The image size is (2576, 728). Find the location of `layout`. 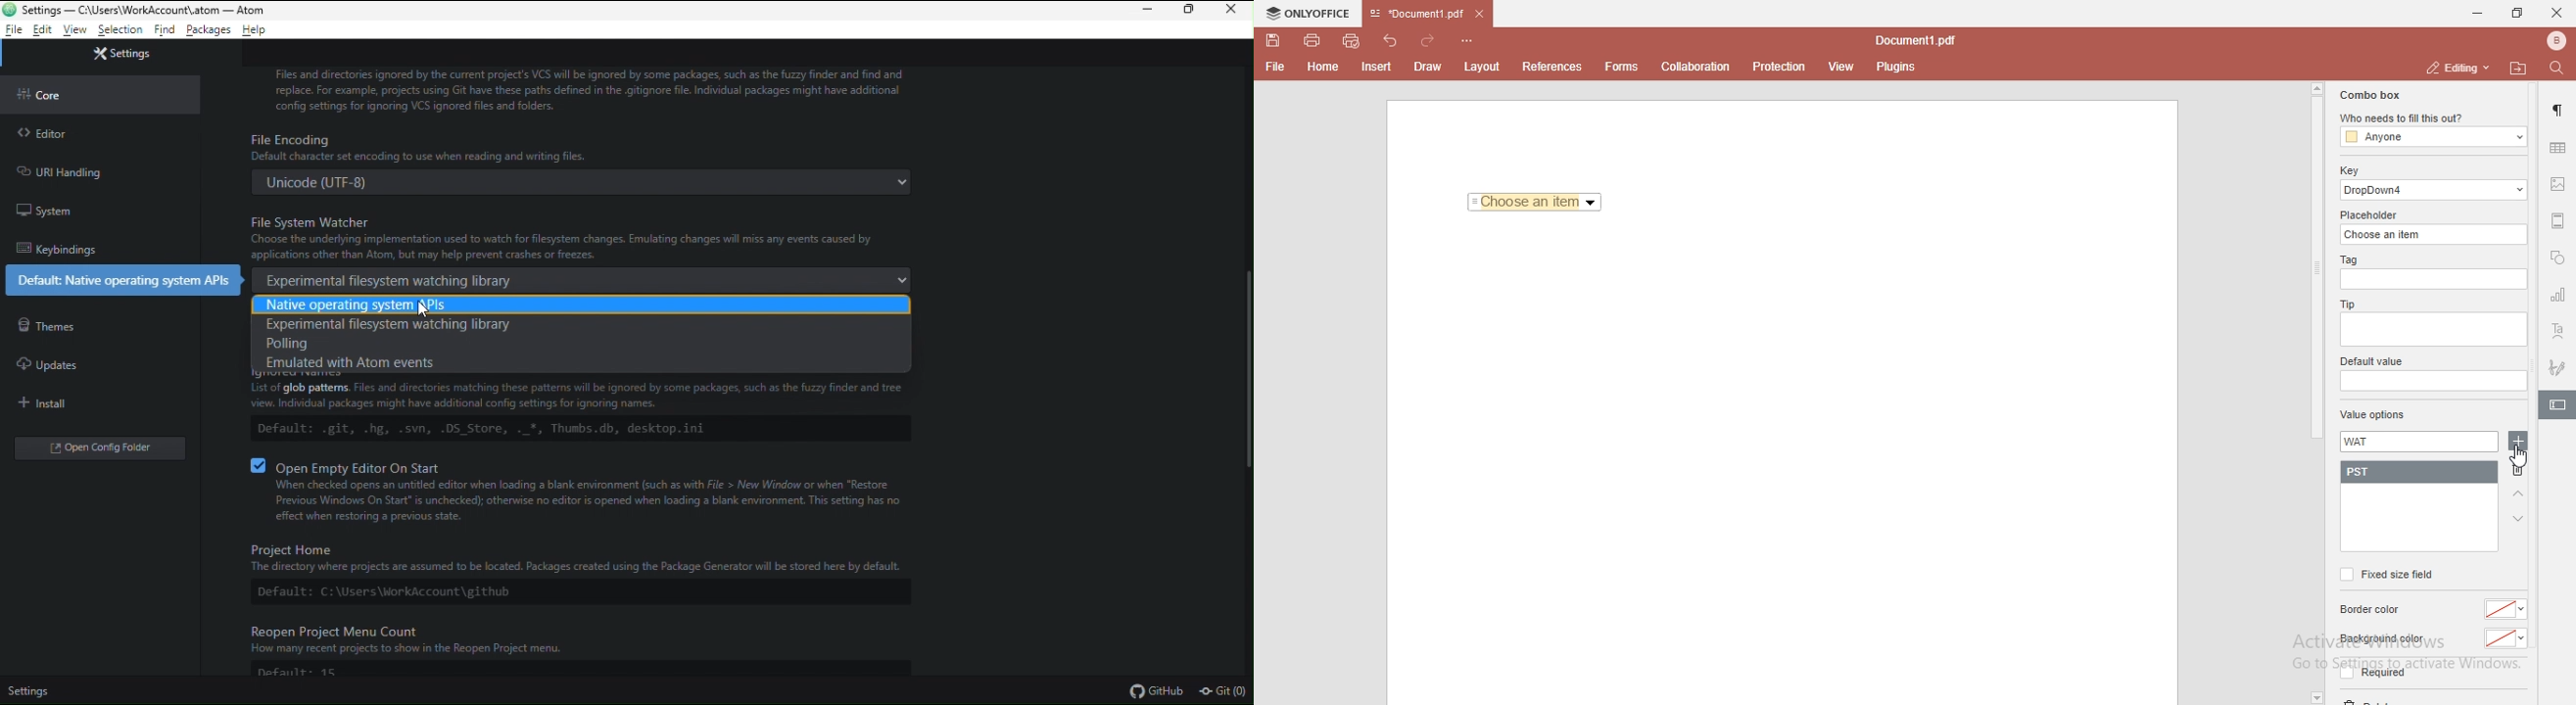

layout is located at coordinates (1485, 67).